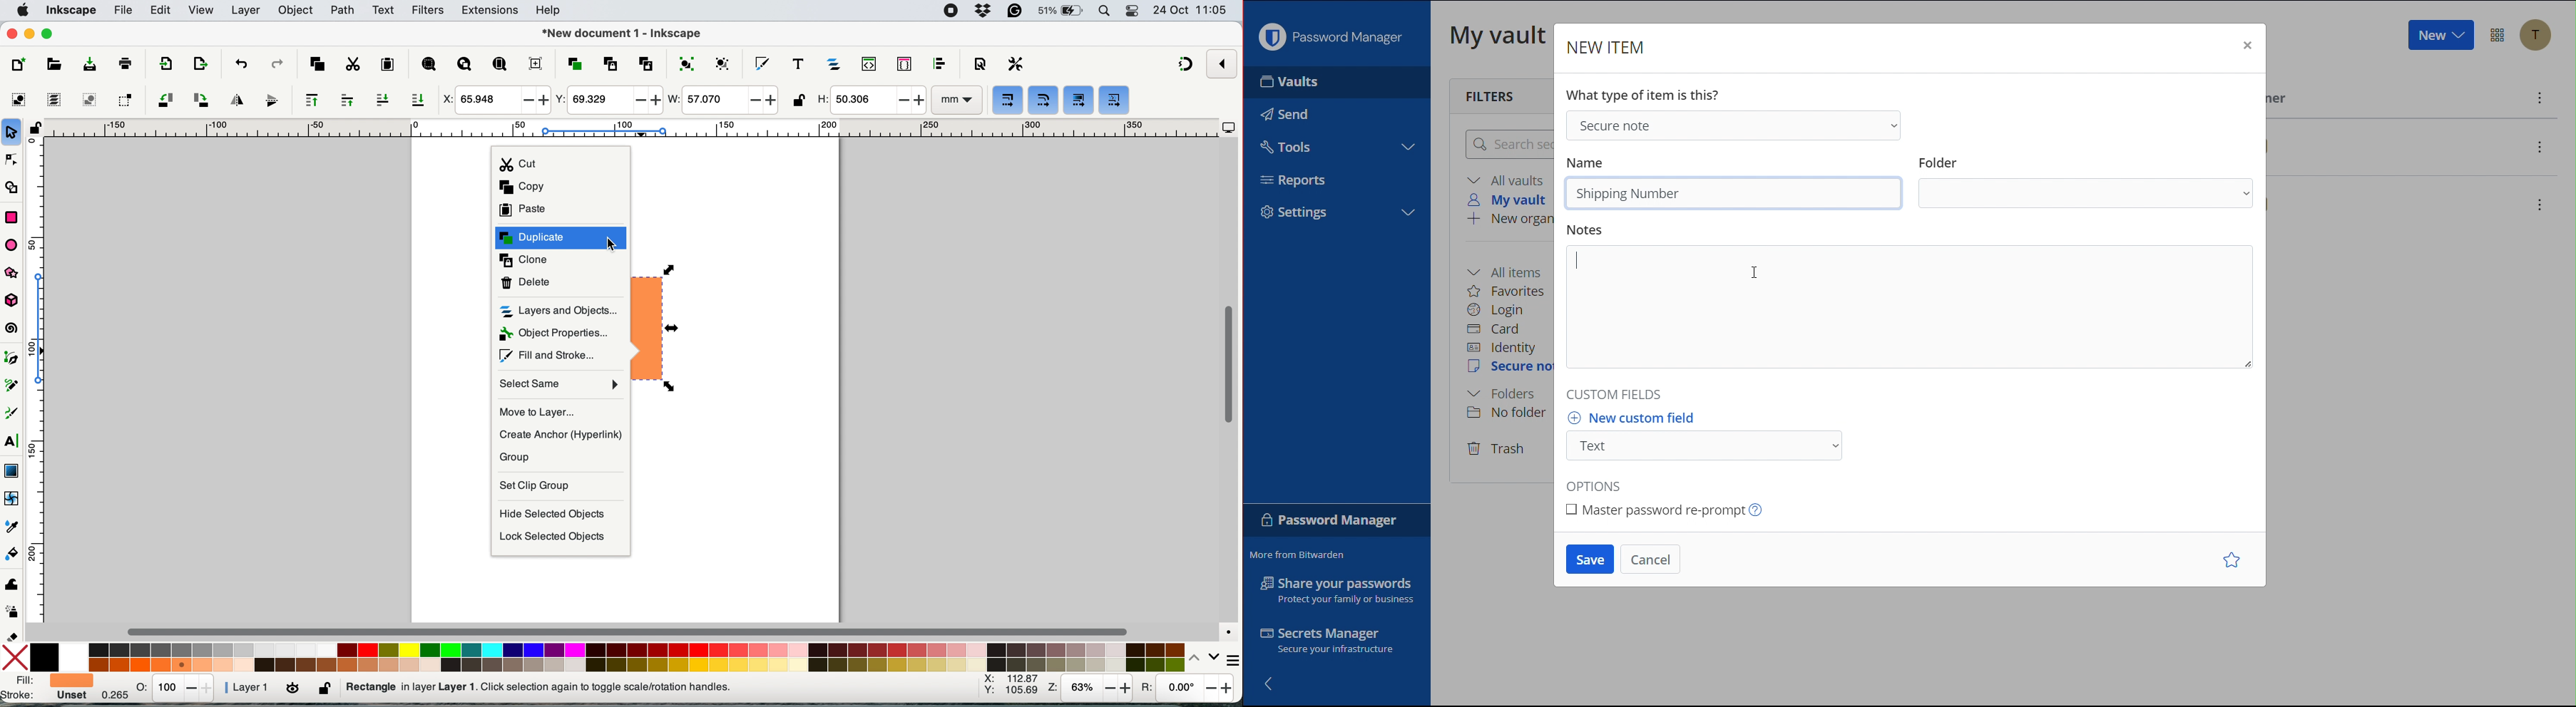  What do you see at coordinates (1185, 690) in the screenshot?
I see `rotation` at bounding box center [1185, 690].